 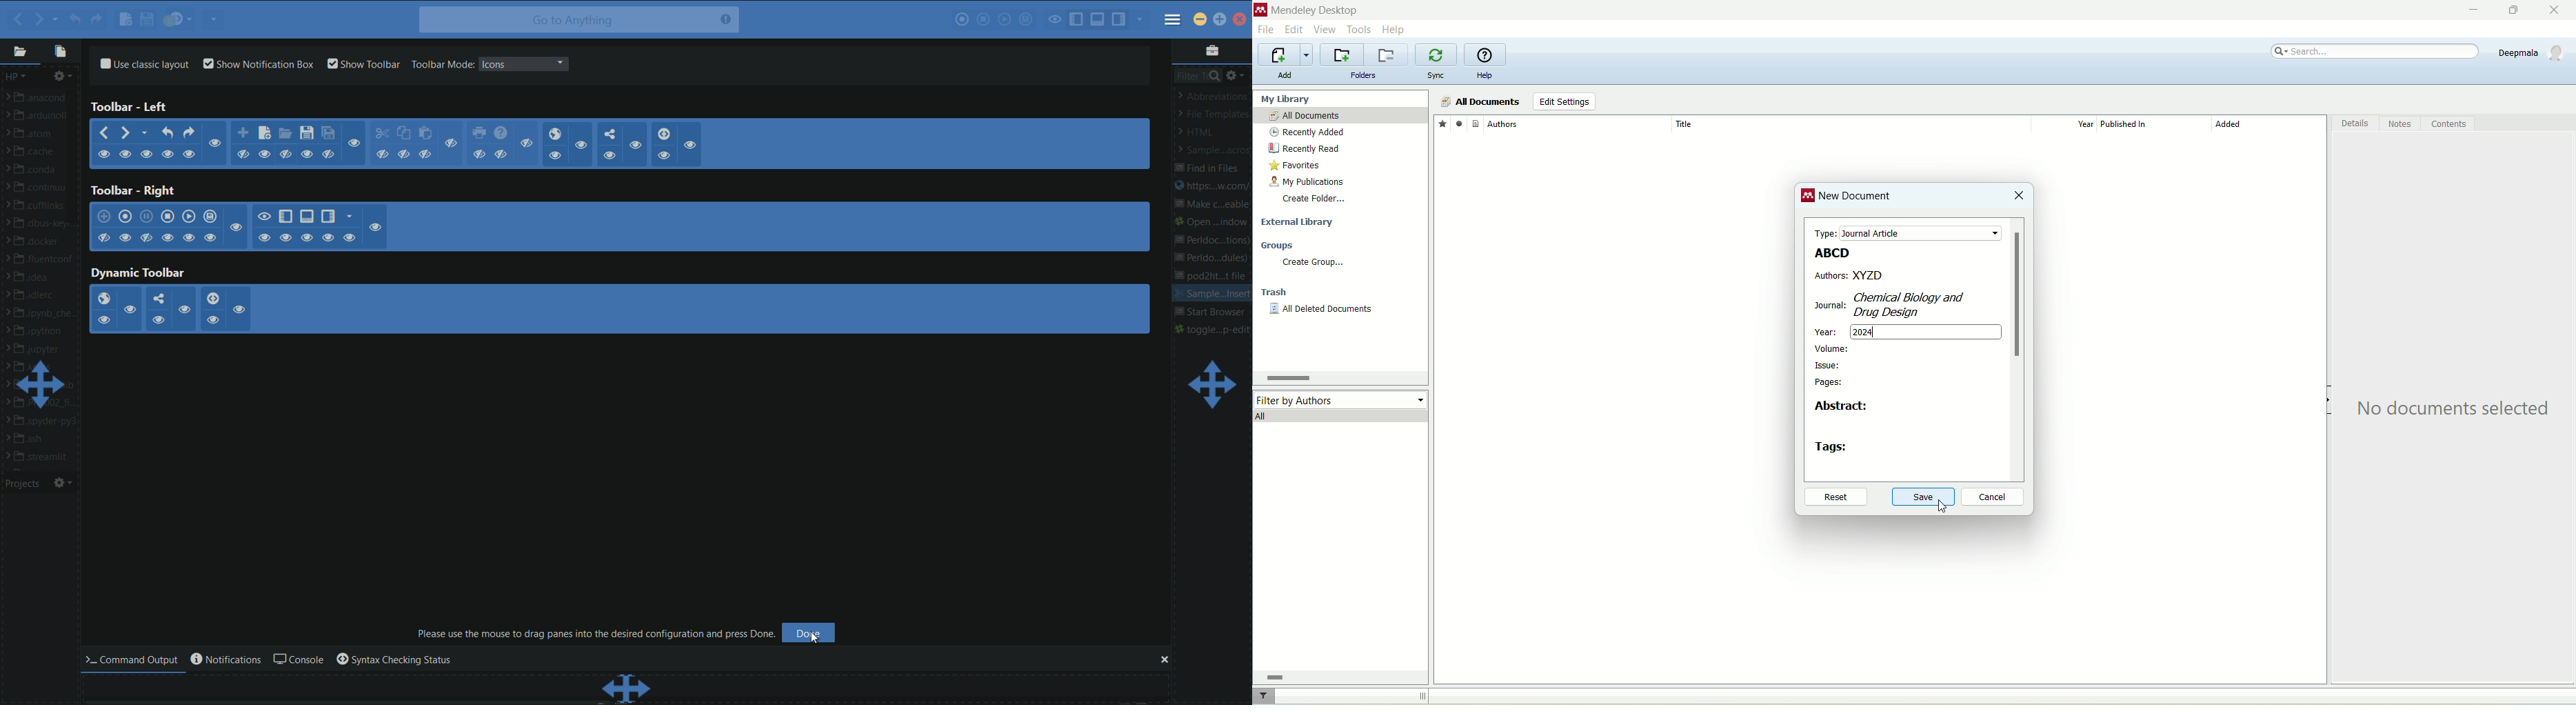 What do you see at coordinates (2269, 128) in the screenshot?
I see `added` at bounding box center [2269, 128].